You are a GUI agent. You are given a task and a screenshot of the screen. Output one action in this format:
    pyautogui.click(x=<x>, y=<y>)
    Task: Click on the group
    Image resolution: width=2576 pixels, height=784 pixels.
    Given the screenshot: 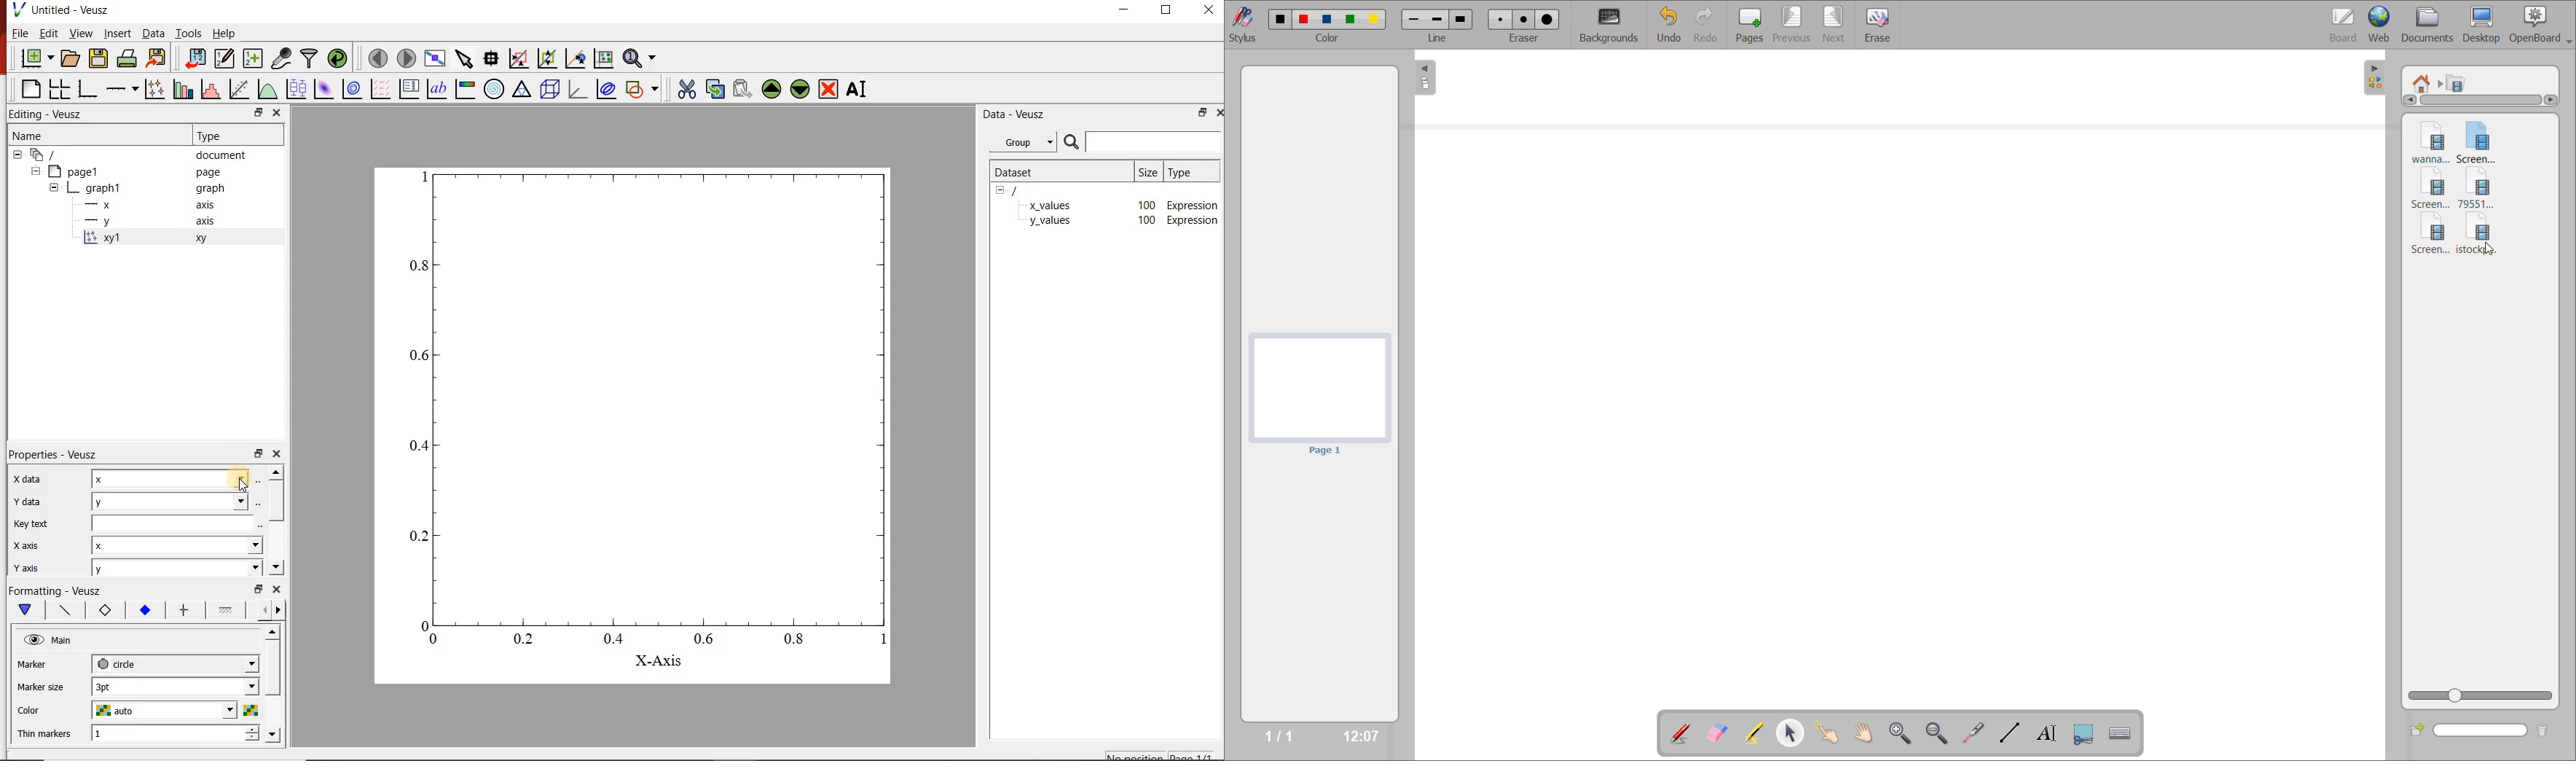 What is the action you would take?
    pyautogui.click(x=1021, y=142)
    